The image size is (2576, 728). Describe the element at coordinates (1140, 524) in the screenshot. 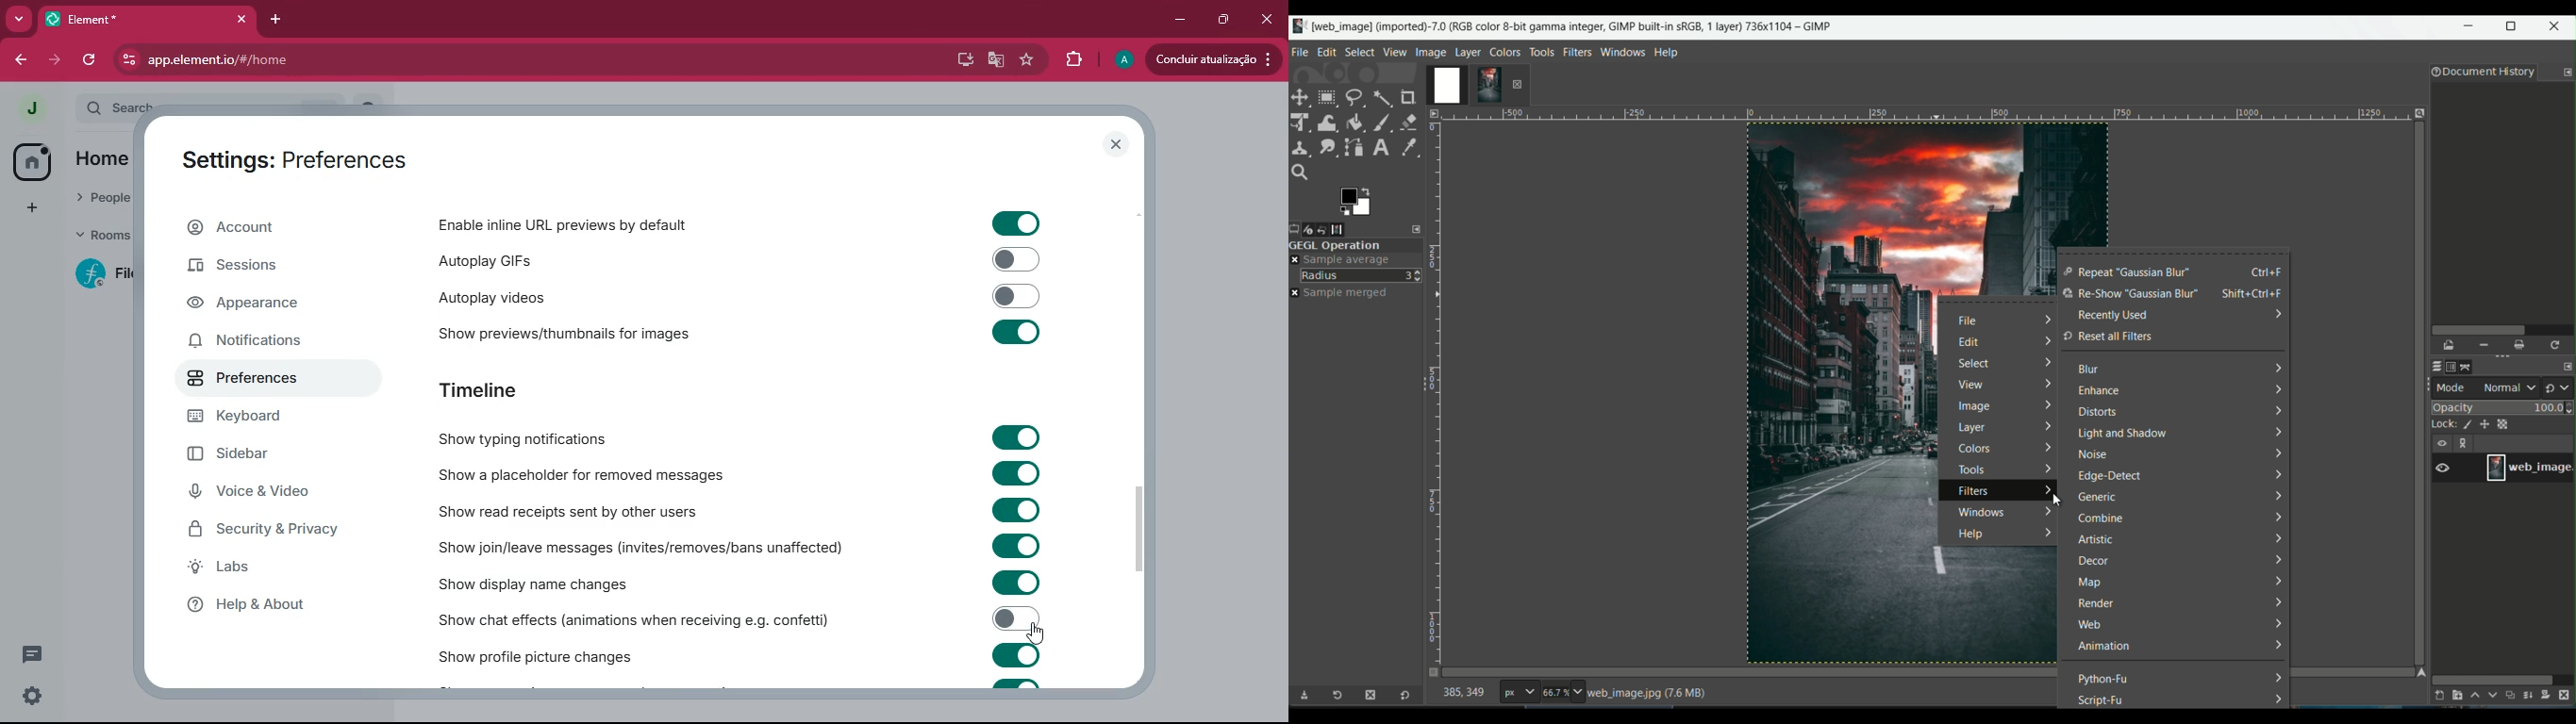

I see `scroll bar` at that location.